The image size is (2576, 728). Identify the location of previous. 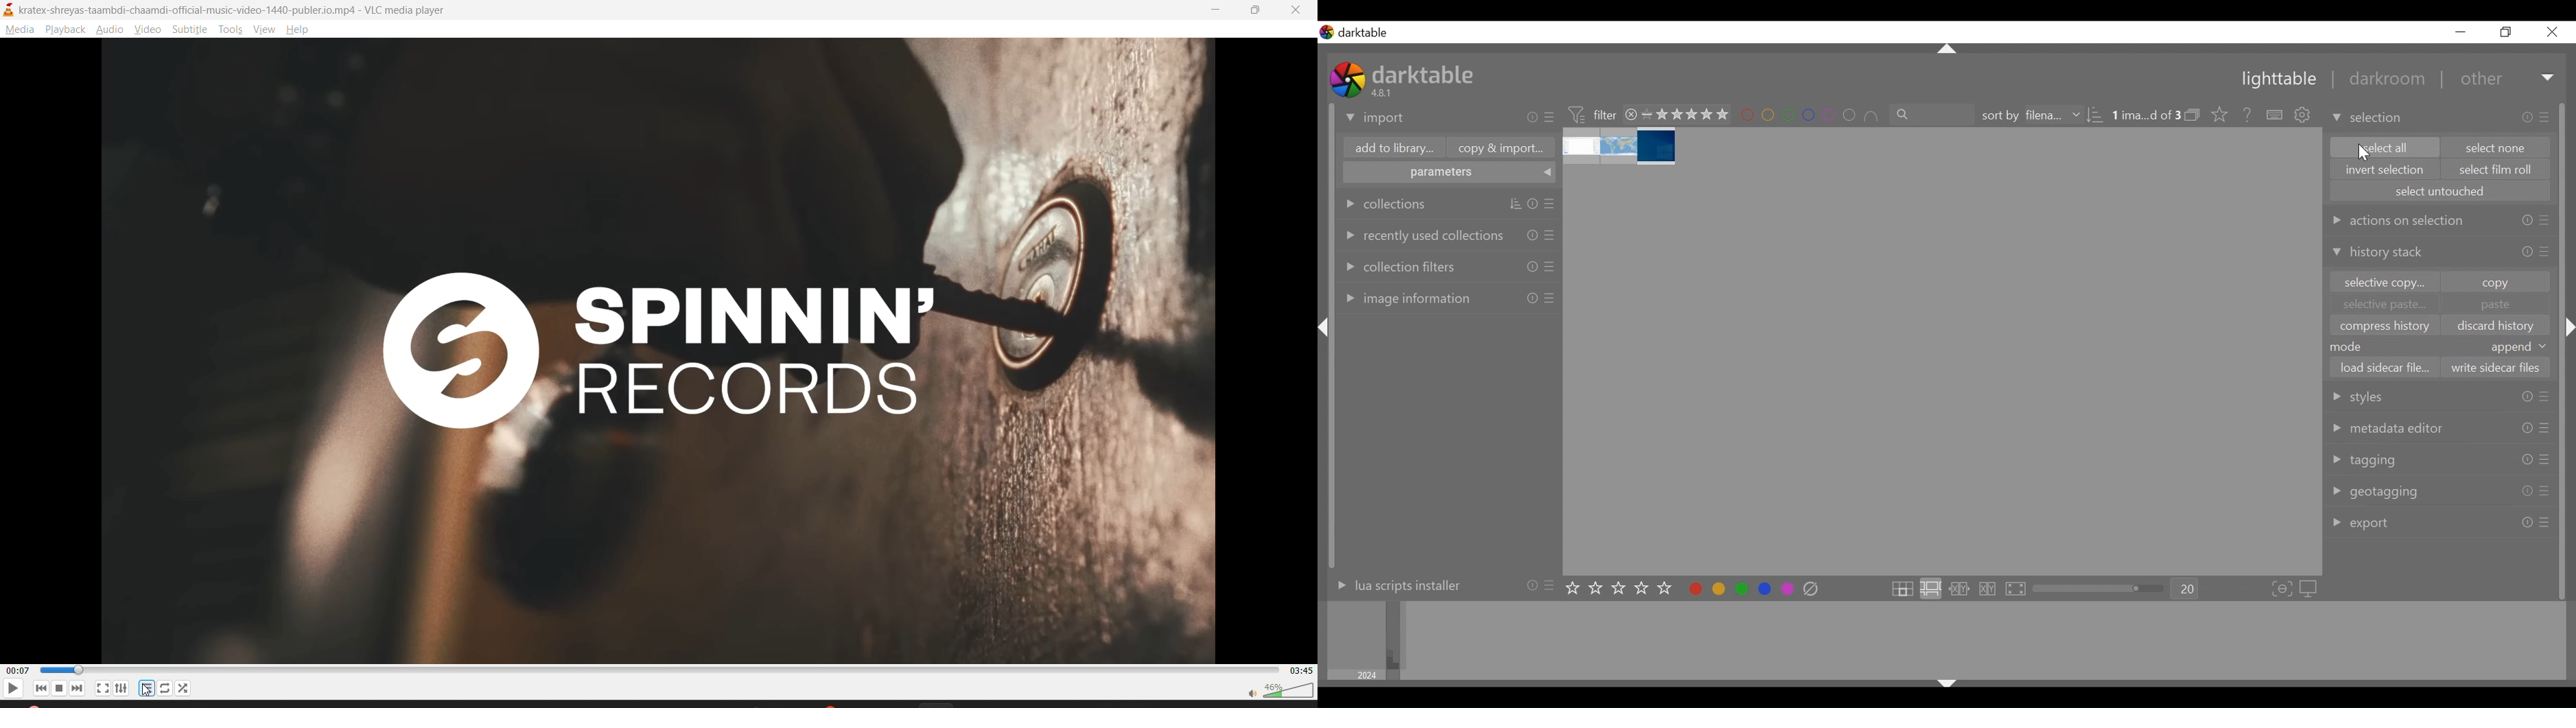
(38, 688).